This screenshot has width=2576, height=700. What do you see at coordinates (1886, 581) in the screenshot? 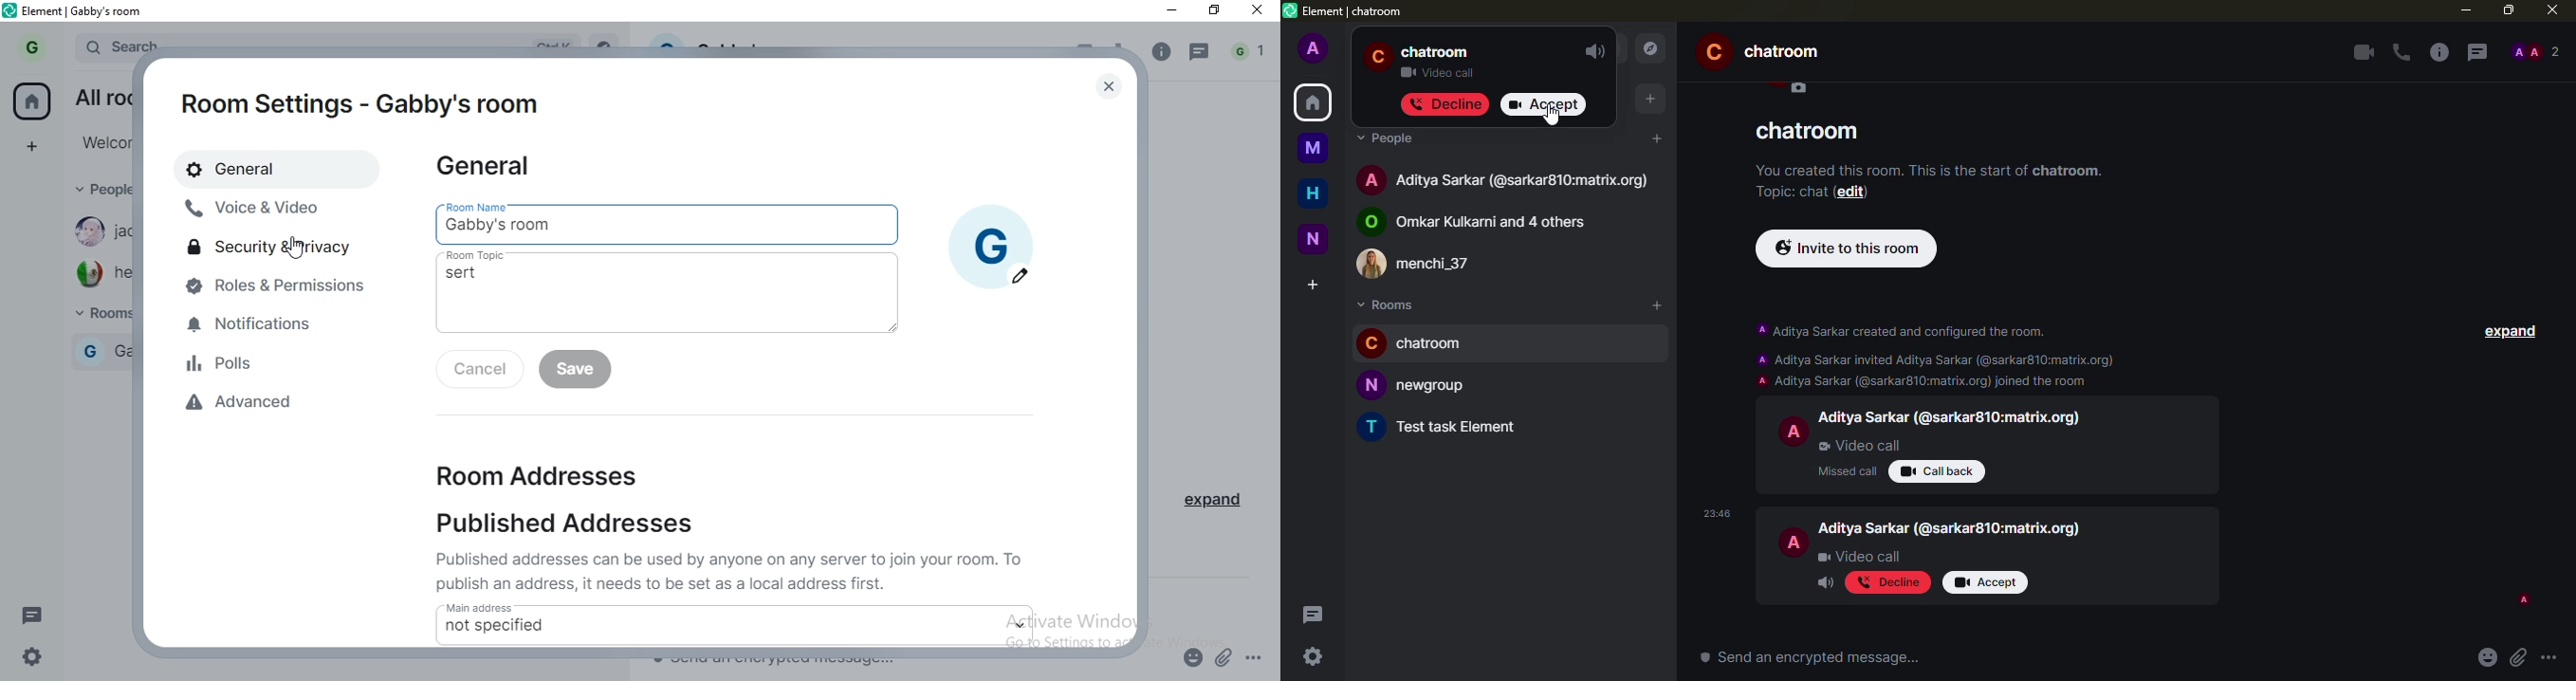
I see `decline` at bounding box center [1886, 581].